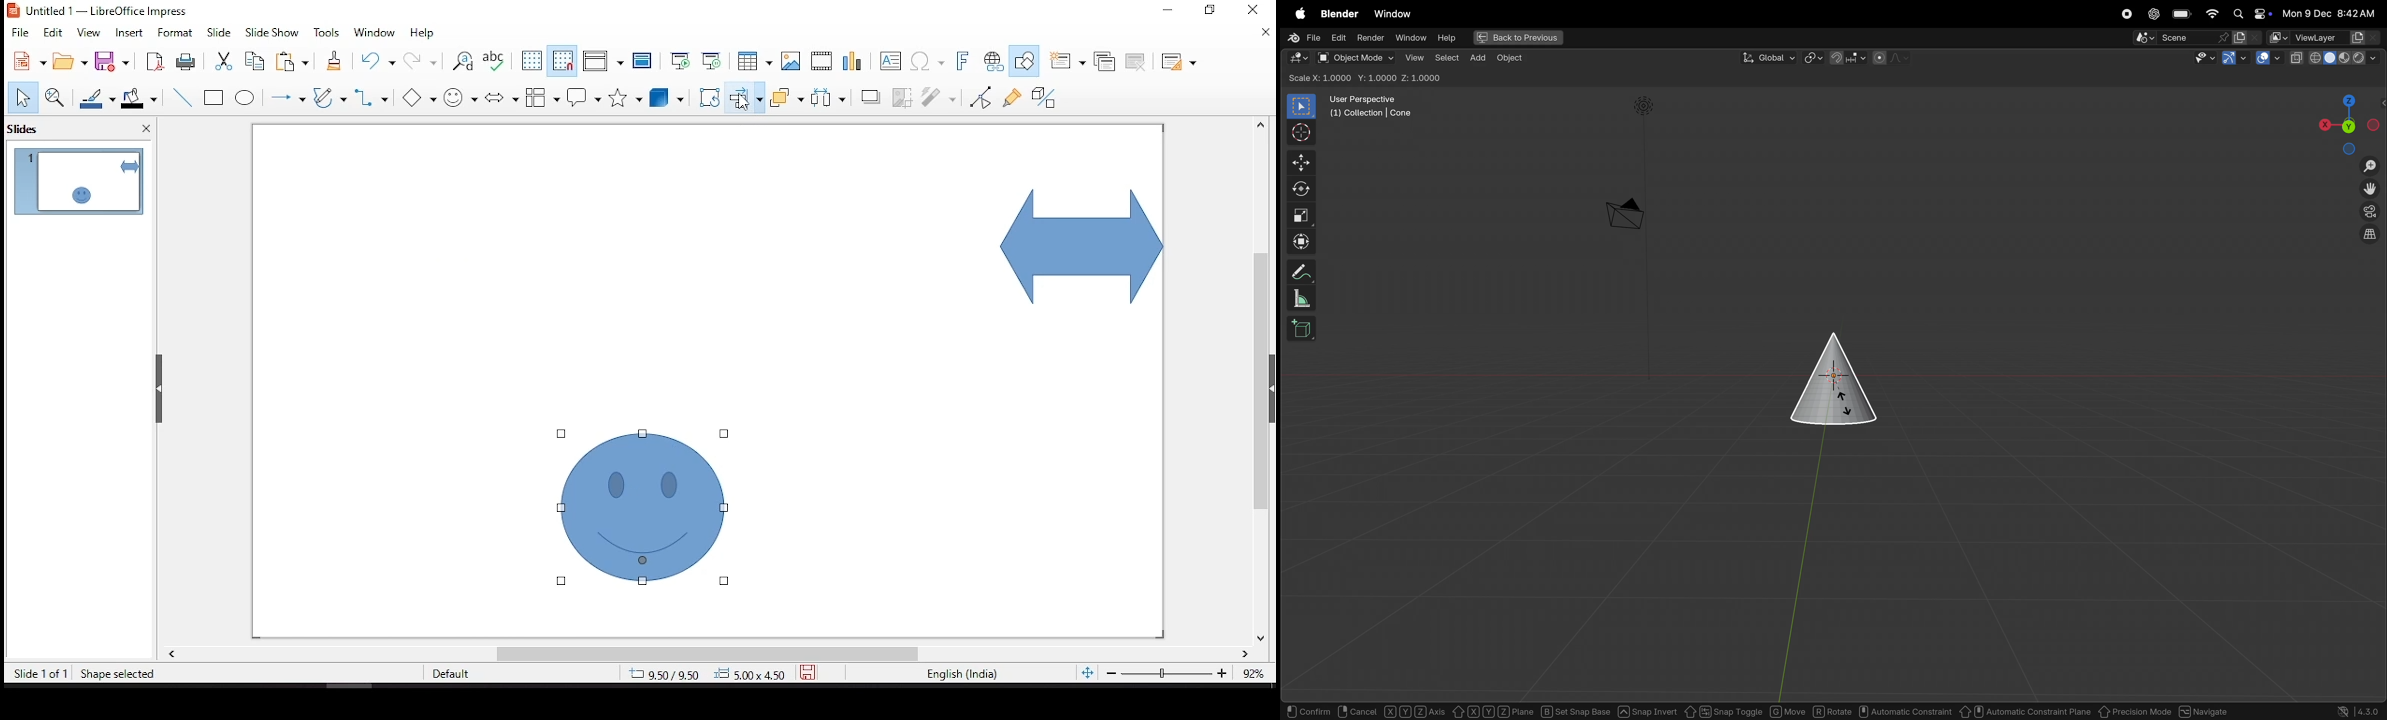  Describe the element at coordinates (821, 62) in the screenshot. I see `insert audio or video` at that location.